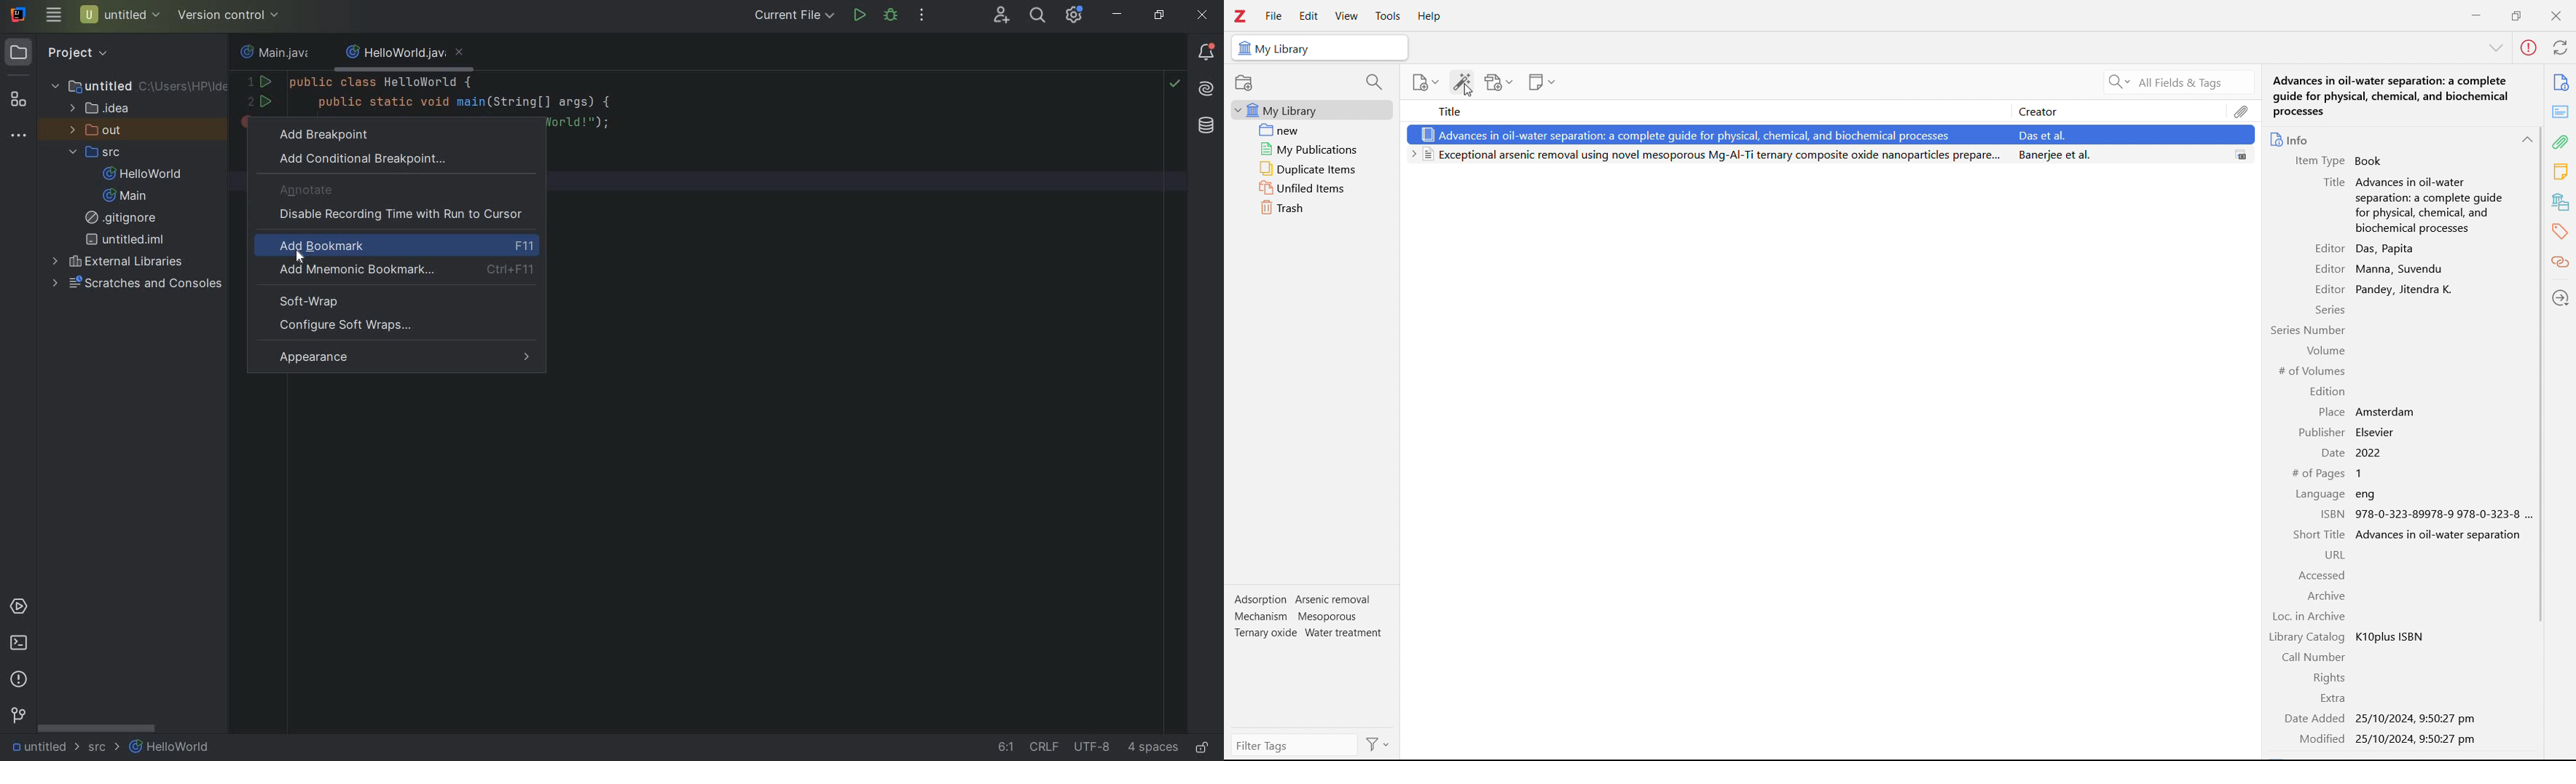 This screenshot has height=784, width=2576. What do you see at coordinates (1312, 187) in the screenshot?
I see `unfiled items` at bounding box center [1312, 187].